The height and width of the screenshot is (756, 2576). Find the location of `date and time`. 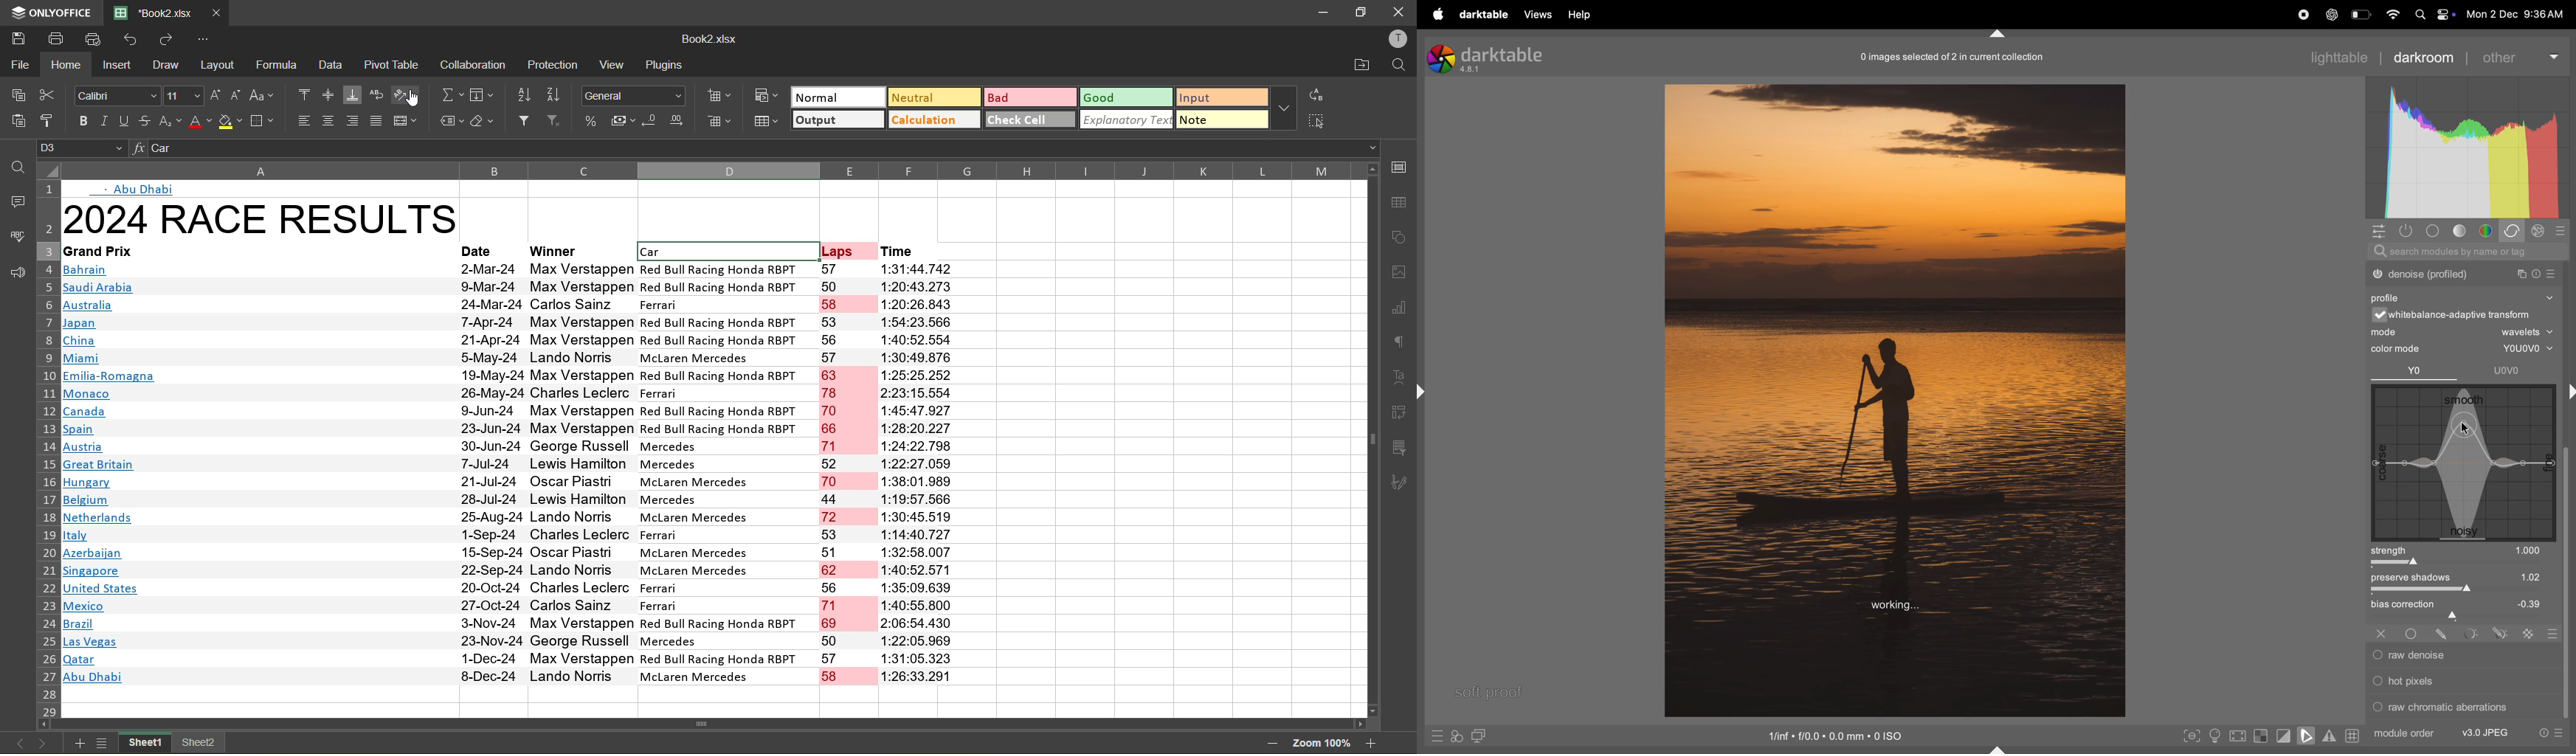

date and time is located at coordinates (2519, 14).